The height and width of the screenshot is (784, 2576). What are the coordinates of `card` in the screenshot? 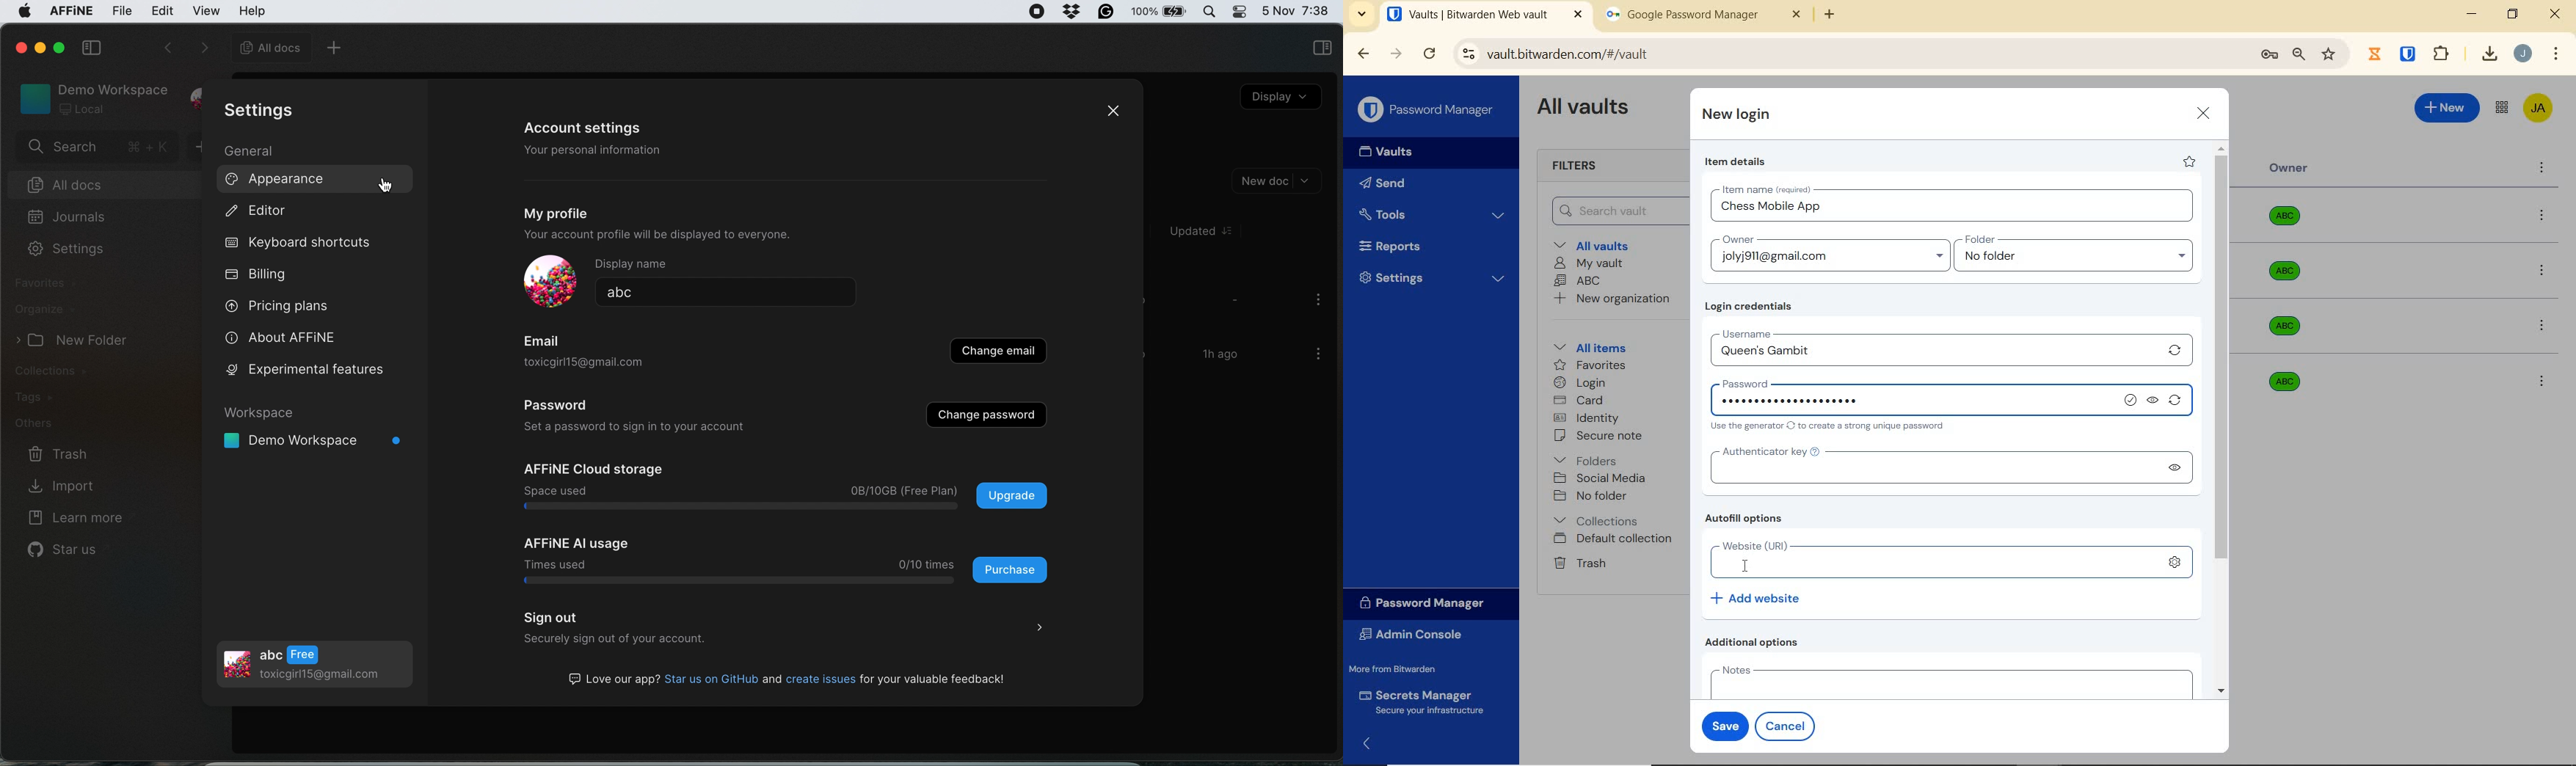 It's located at (1578, 401).